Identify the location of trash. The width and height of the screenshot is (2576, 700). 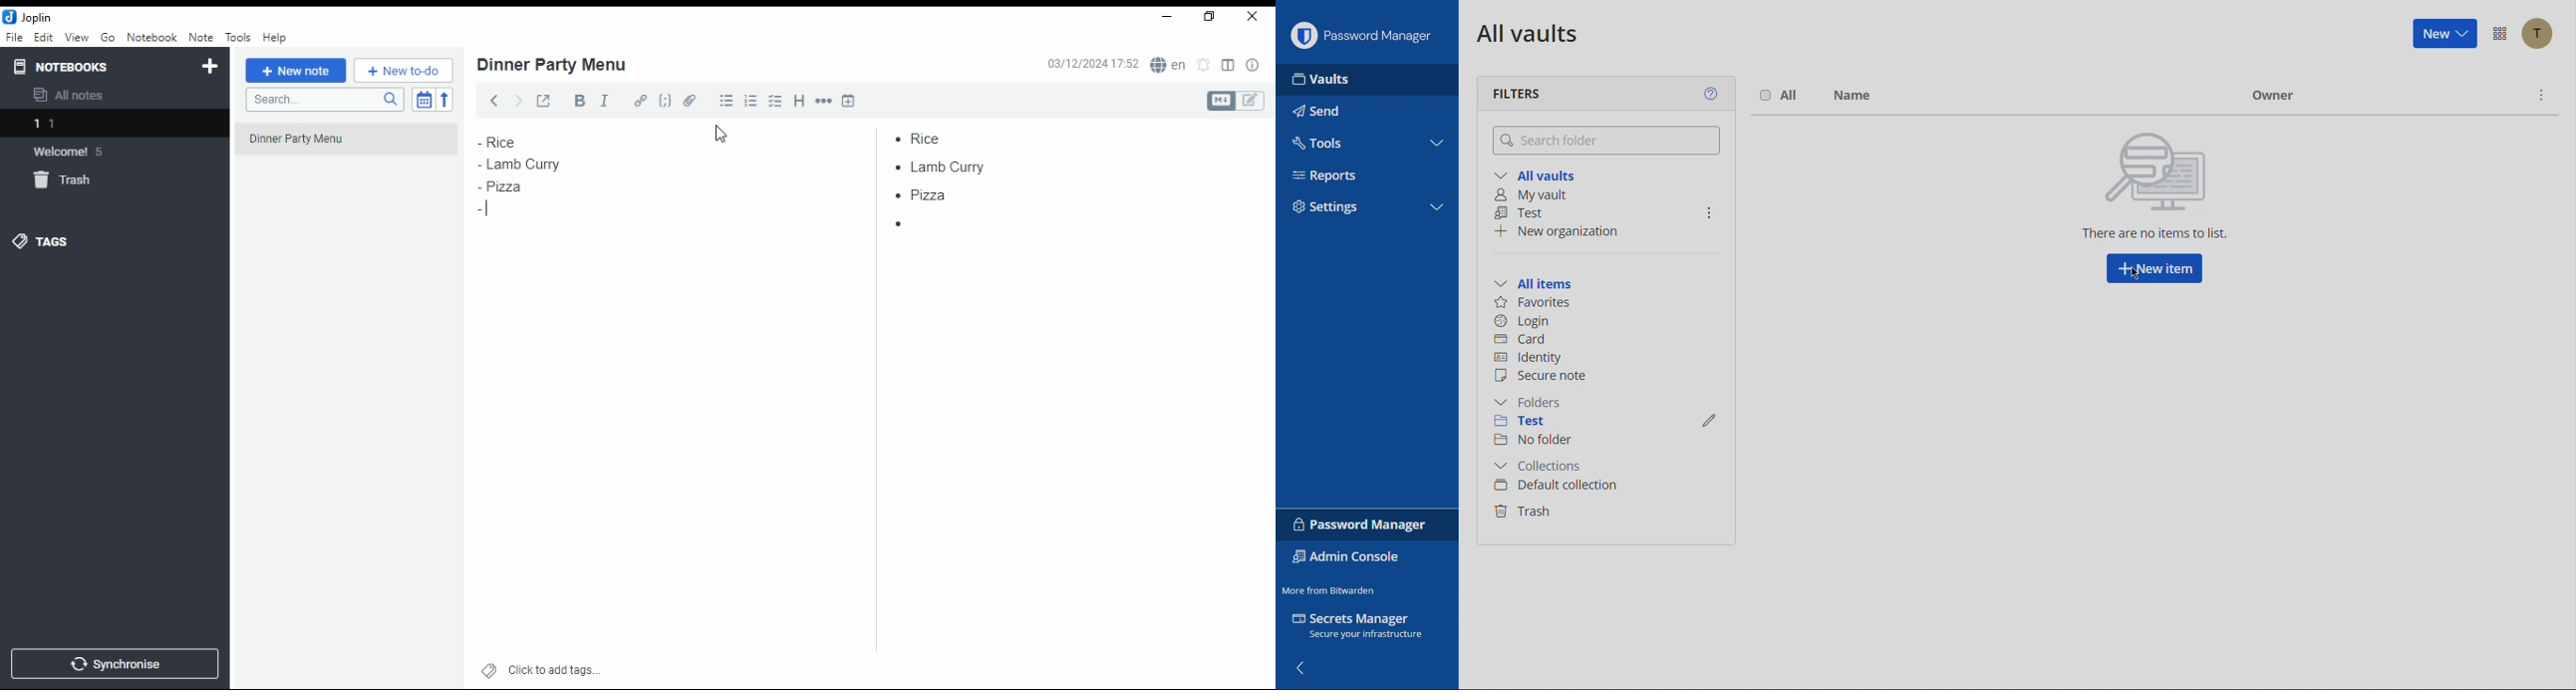
(66, 180).